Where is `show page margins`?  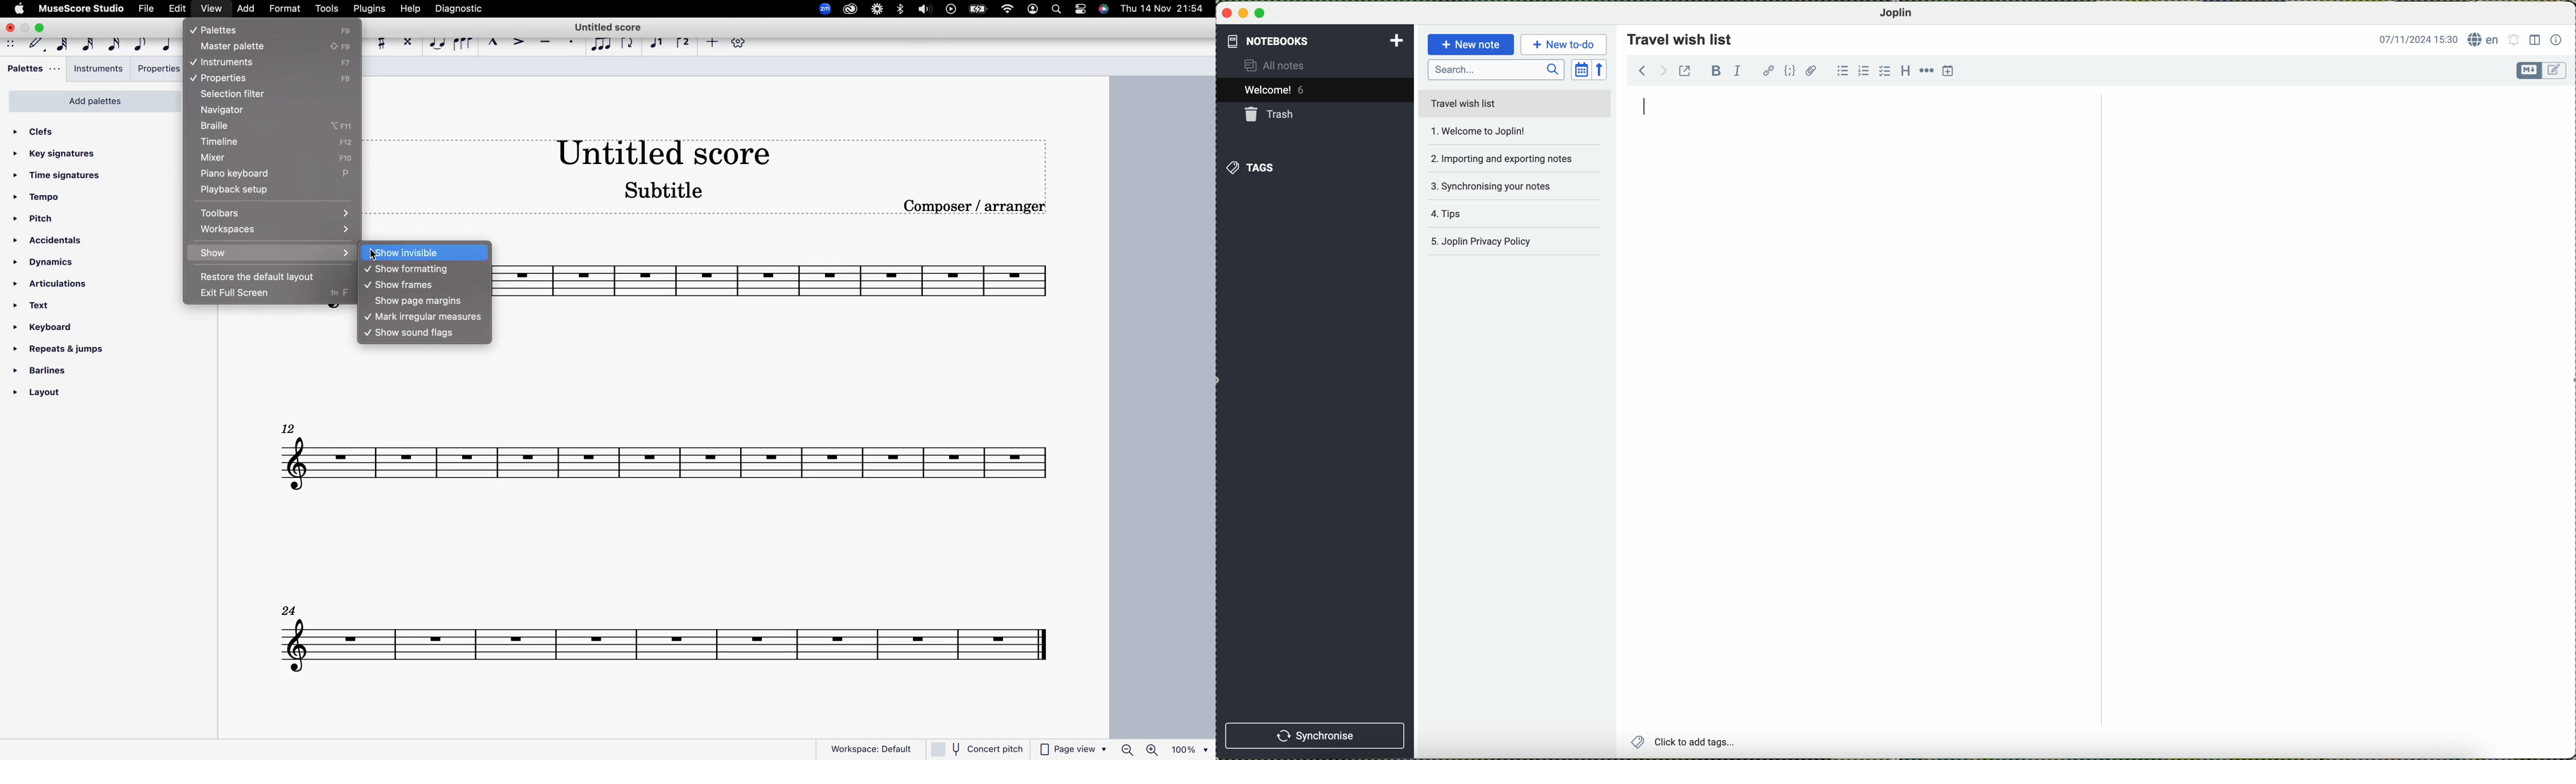 show page margins is located at coordinates (427, 300).